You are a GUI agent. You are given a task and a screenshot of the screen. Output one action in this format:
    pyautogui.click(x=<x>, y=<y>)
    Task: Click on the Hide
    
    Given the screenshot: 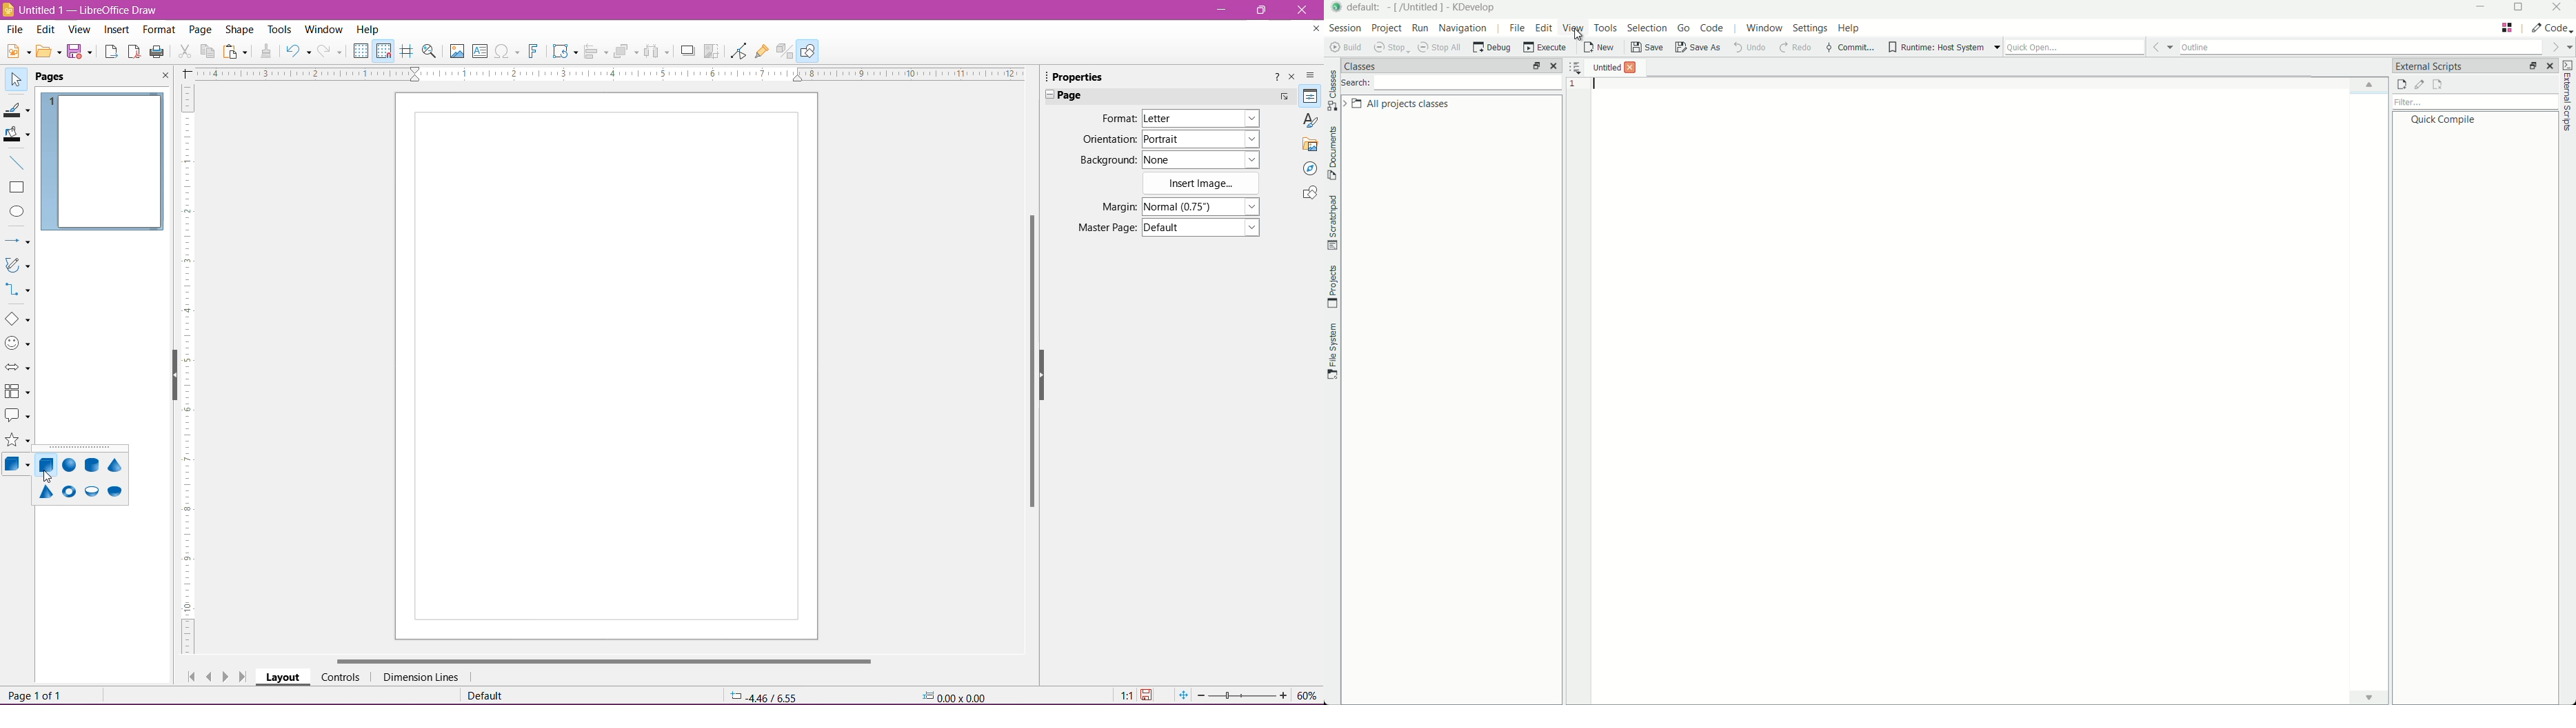 What is the action you would take?
    pyautogui.click(x=1045, y=372)
    